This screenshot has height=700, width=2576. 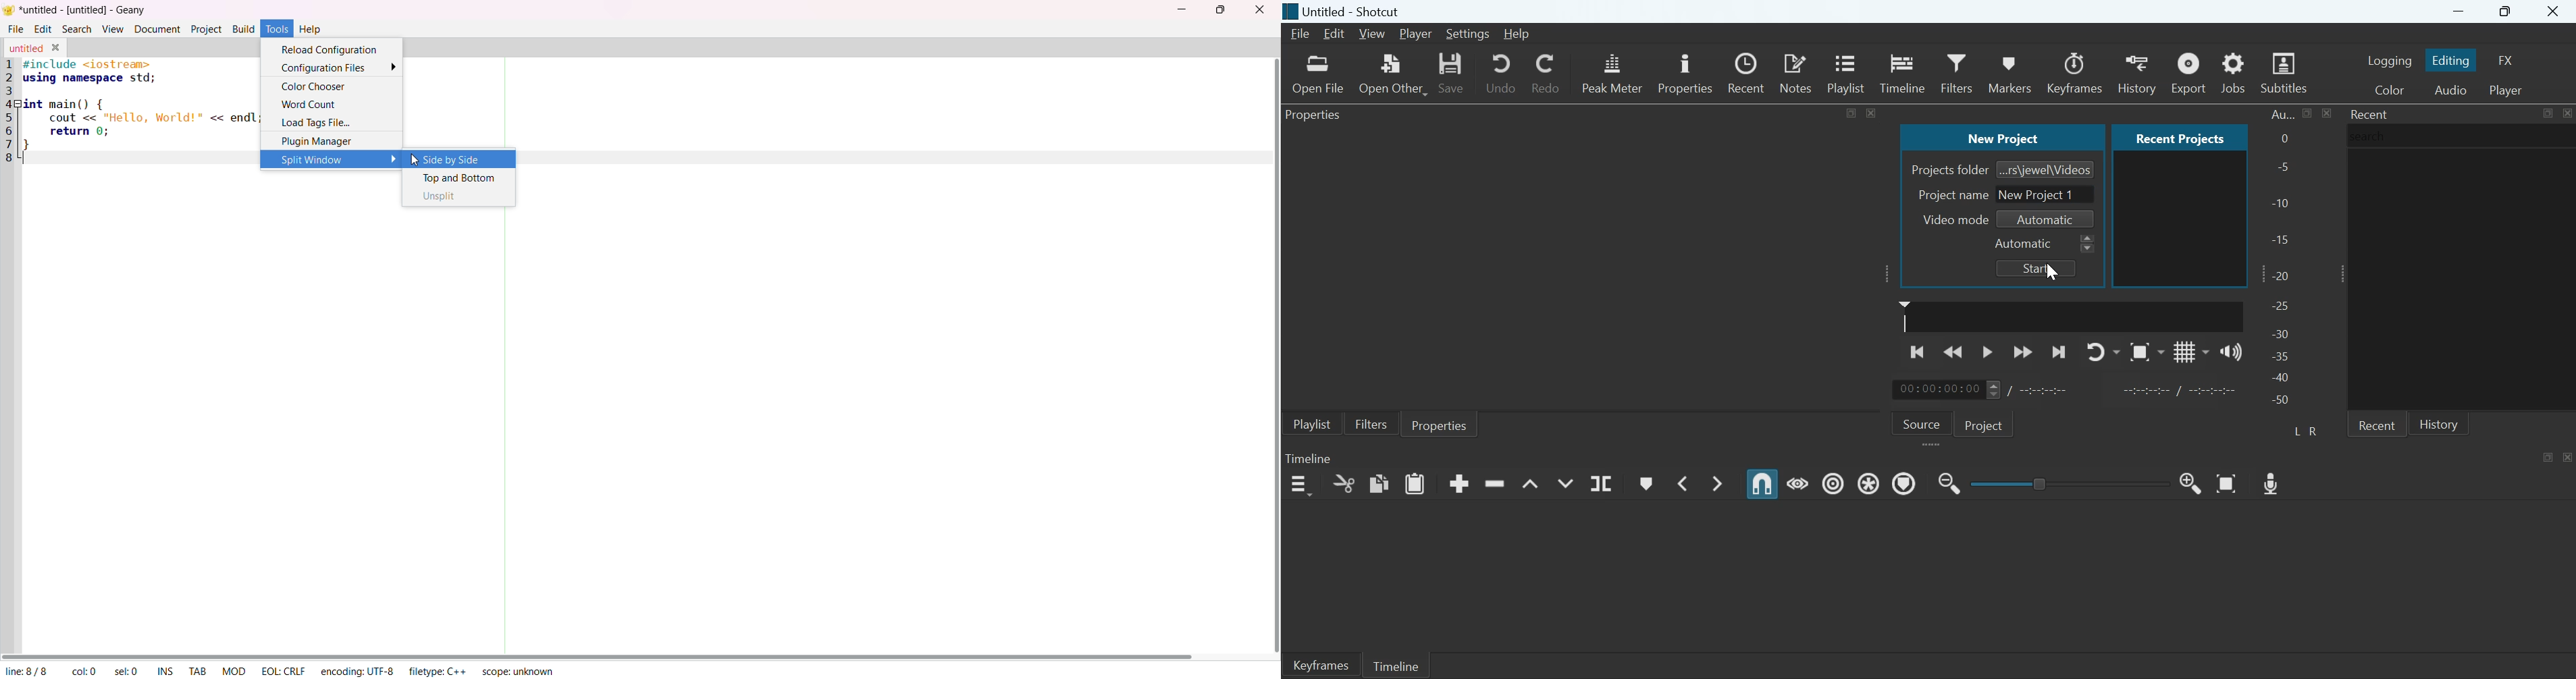 I want to click on Switch to the Editing layout, so click(x=2452, y=60).